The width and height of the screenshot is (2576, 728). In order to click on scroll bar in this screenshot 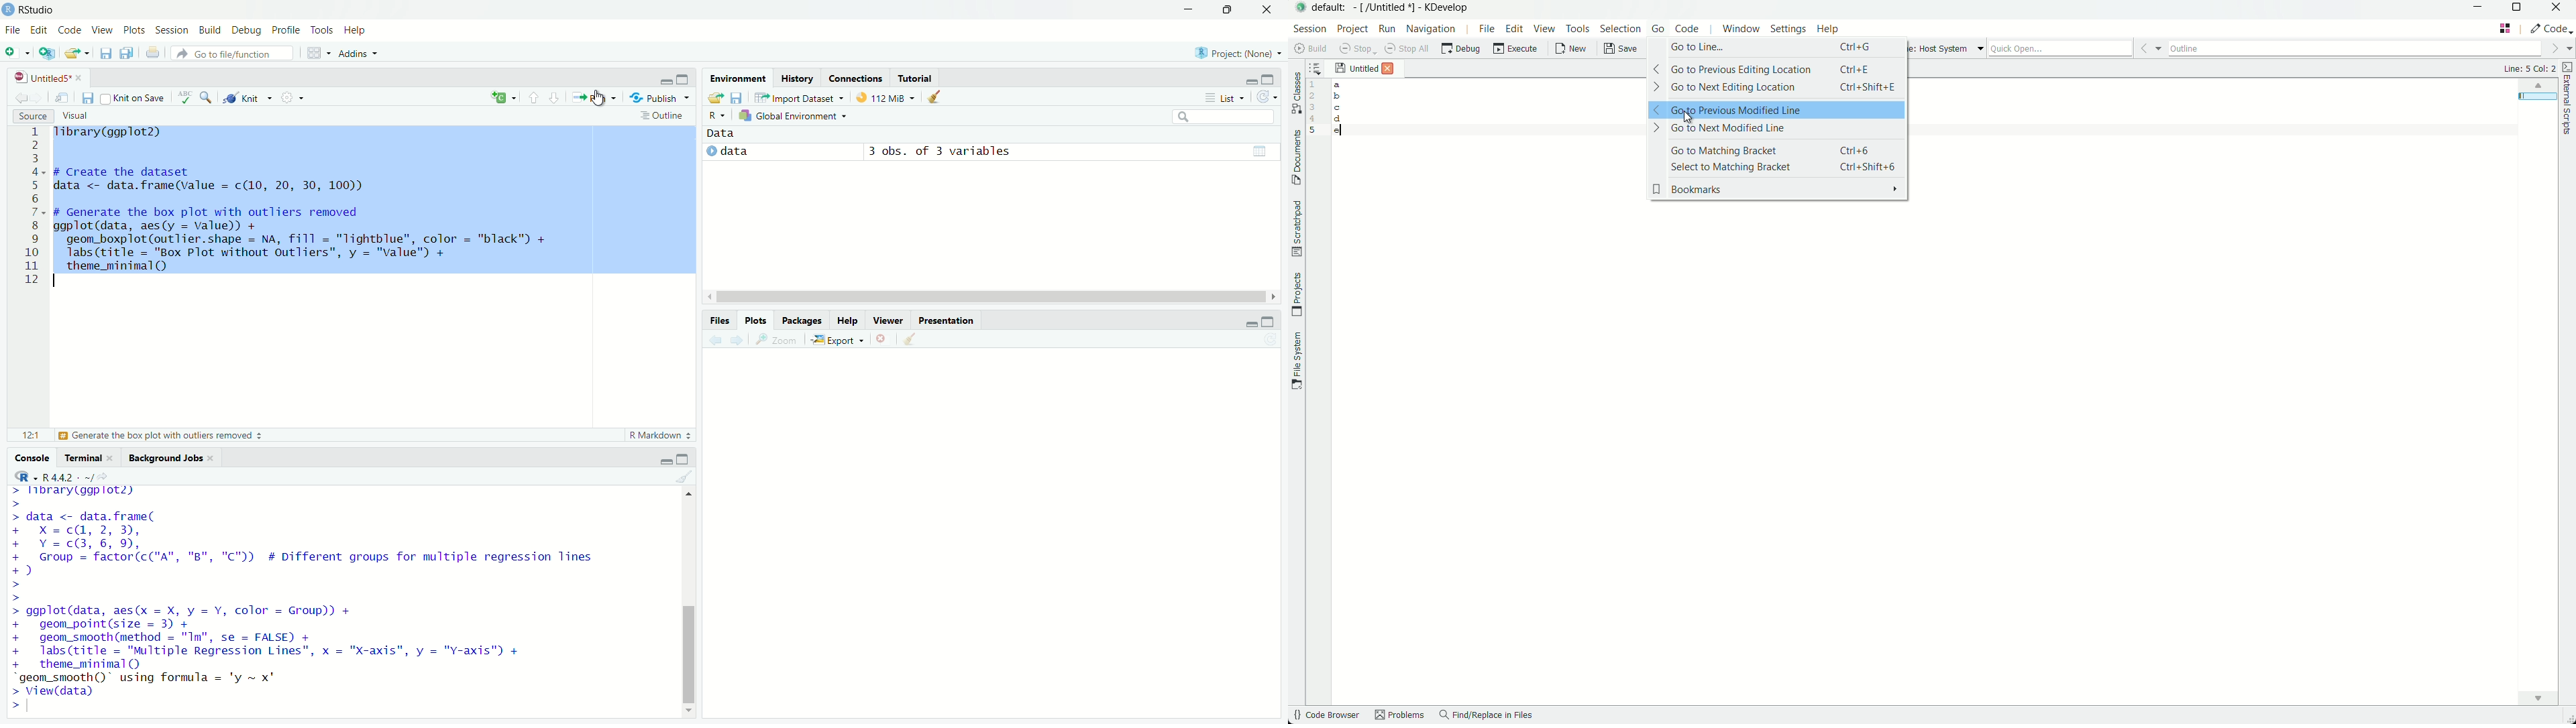, I will do `click(688, 600)`.